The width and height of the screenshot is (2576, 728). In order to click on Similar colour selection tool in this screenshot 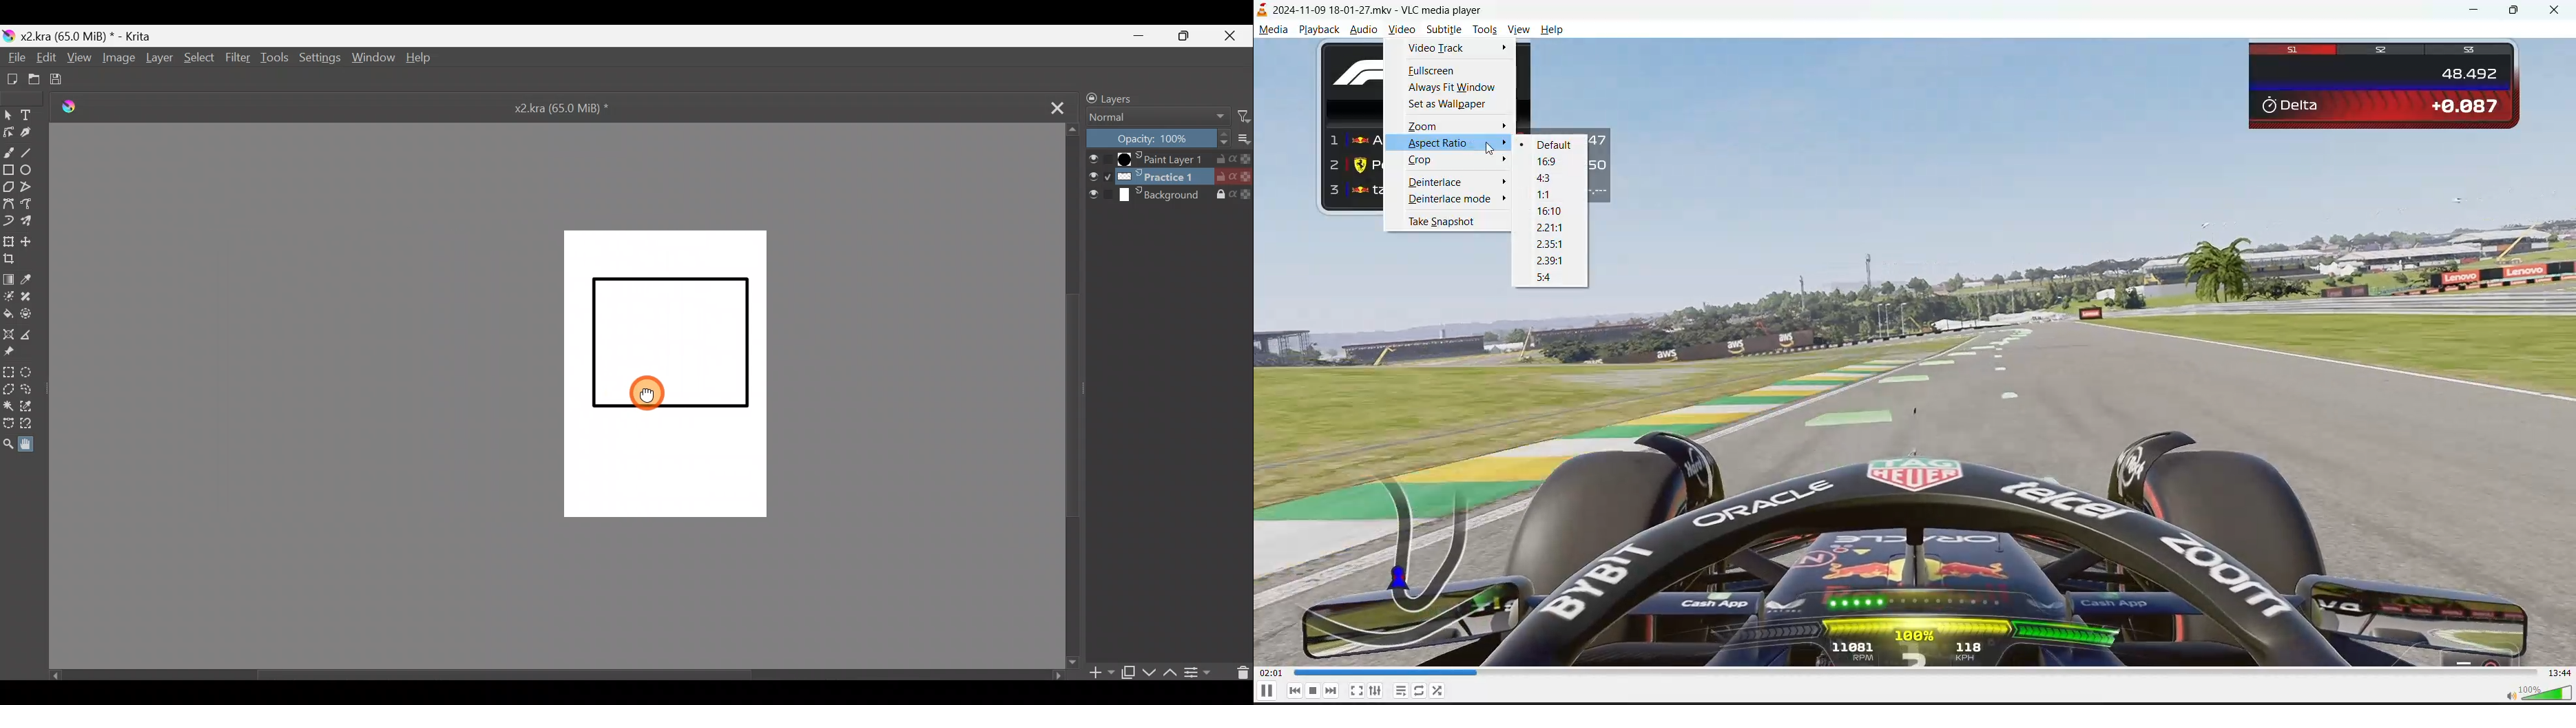, I will do `click(29, 409)`.